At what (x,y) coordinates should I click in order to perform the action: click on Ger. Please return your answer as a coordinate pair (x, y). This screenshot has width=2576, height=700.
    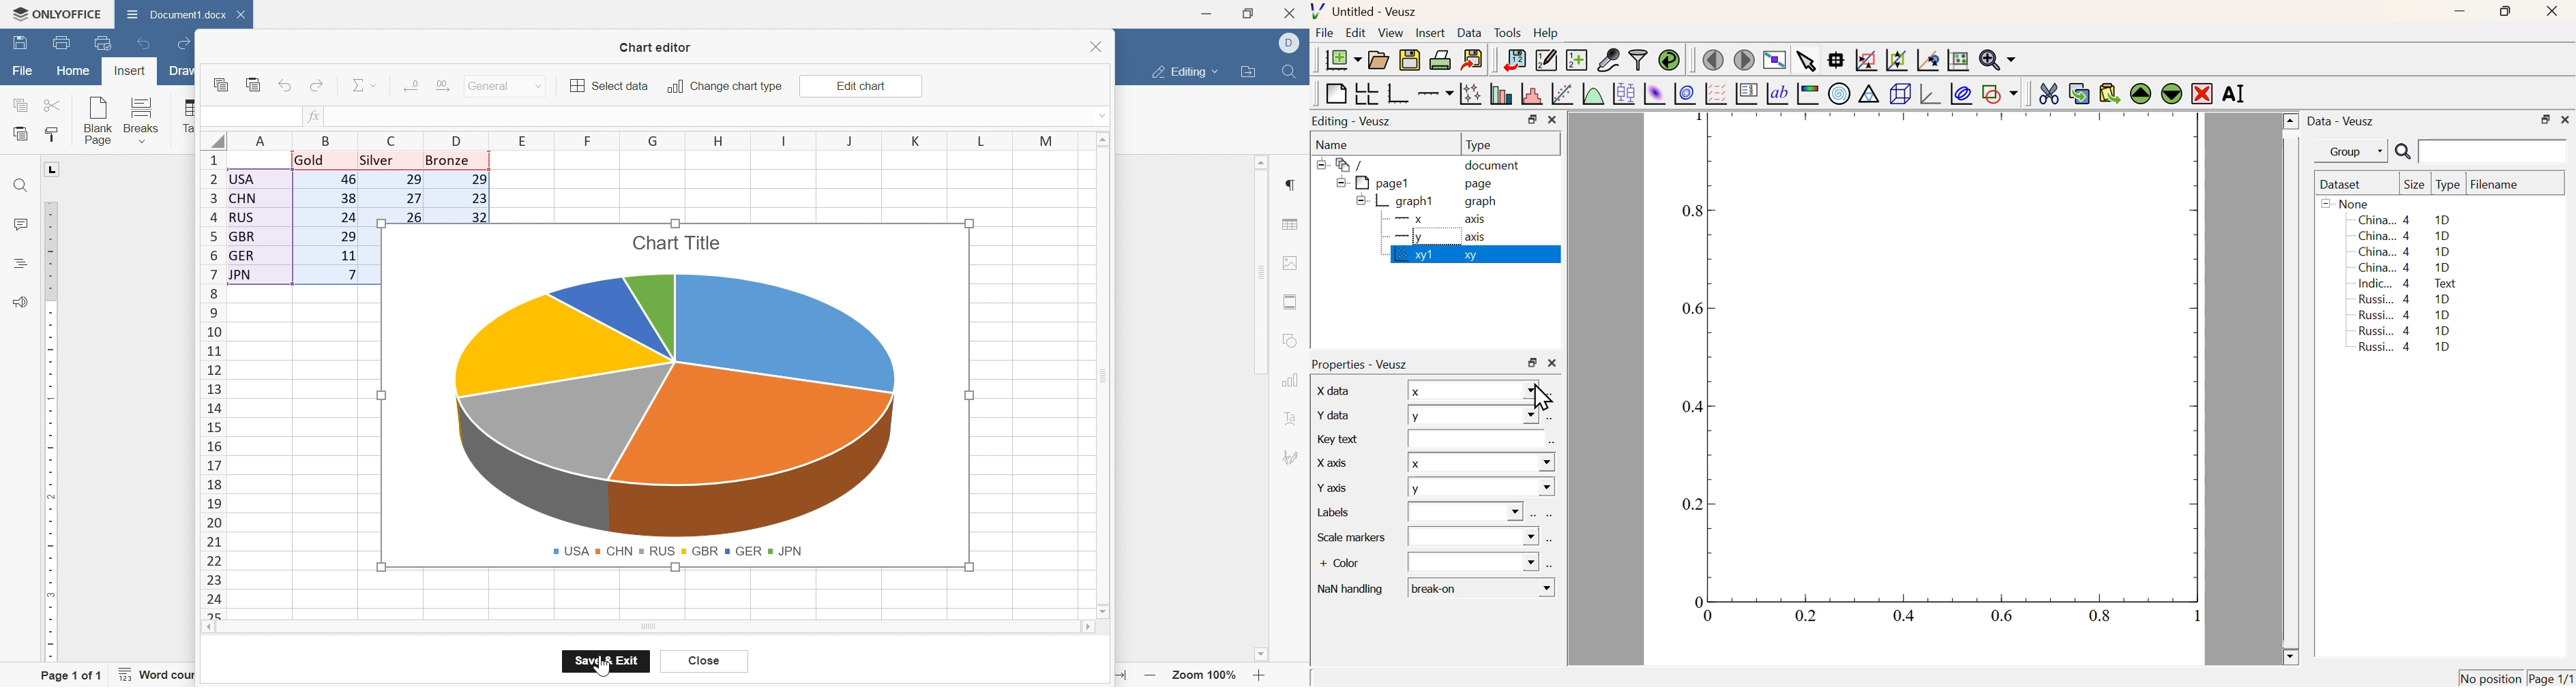
    Looking at the image, I should click on (745, 551).